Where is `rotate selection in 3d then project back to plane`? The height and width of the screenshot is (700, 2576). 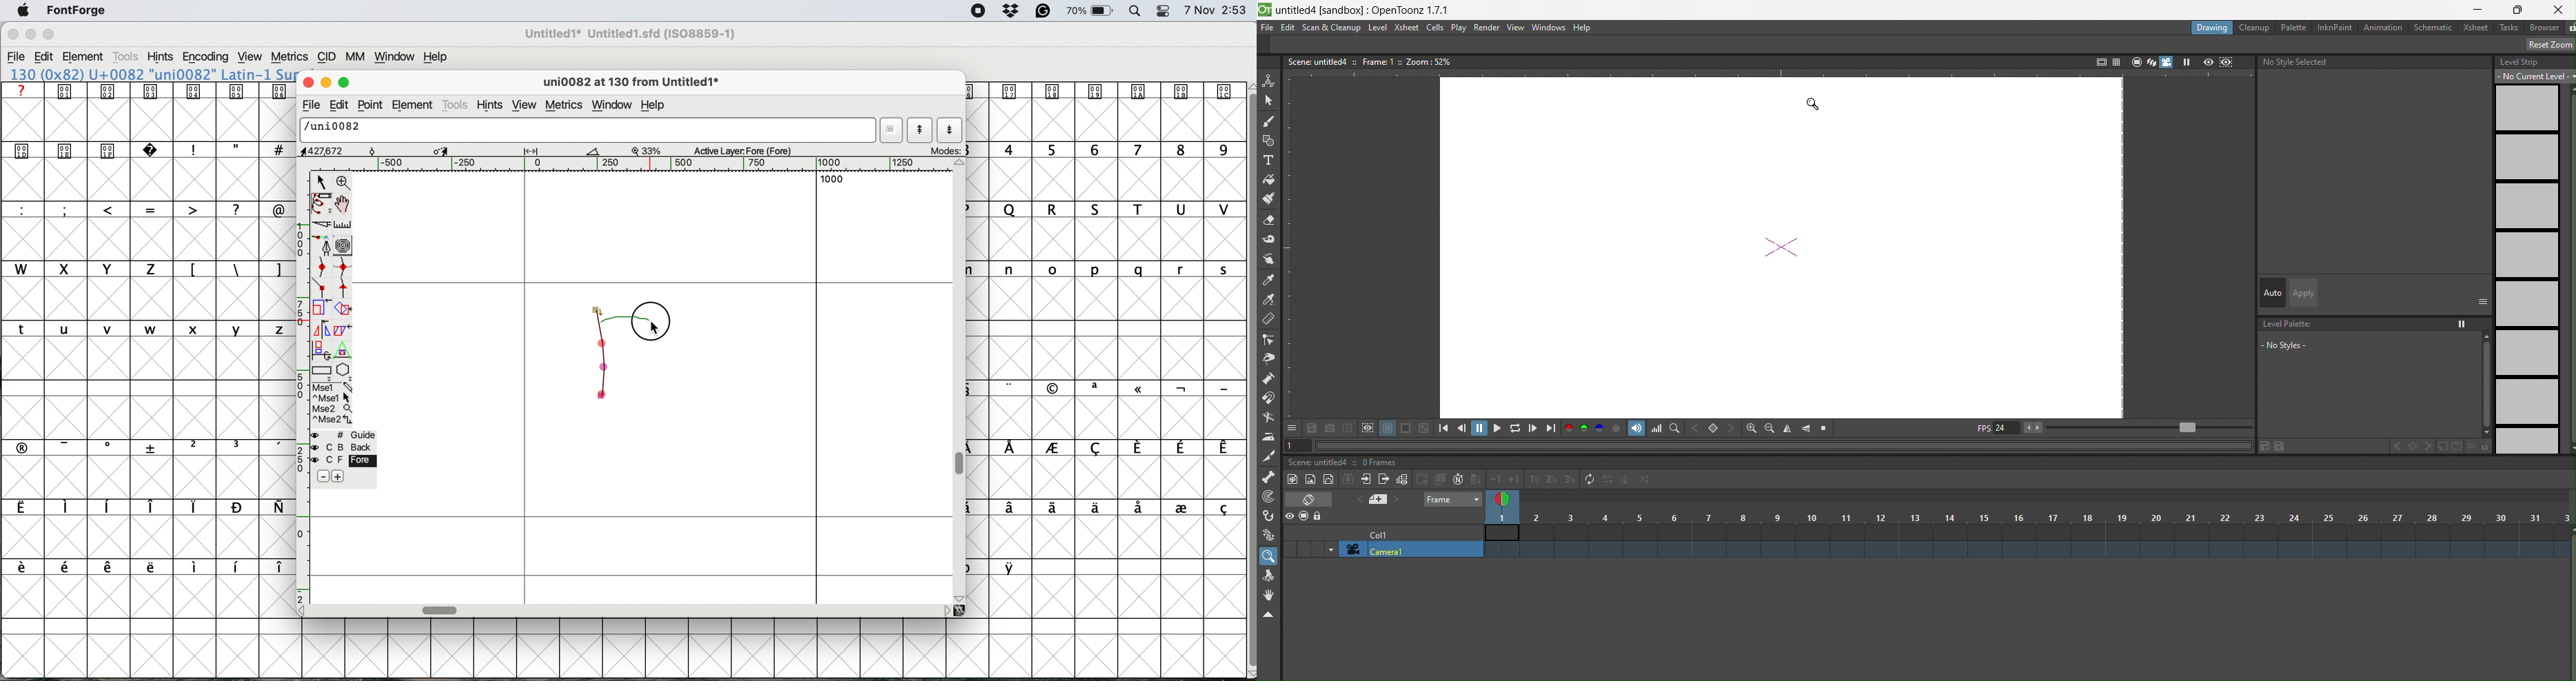
rotate selection in 3d then project back to plane is located at coordinates (322, 351).